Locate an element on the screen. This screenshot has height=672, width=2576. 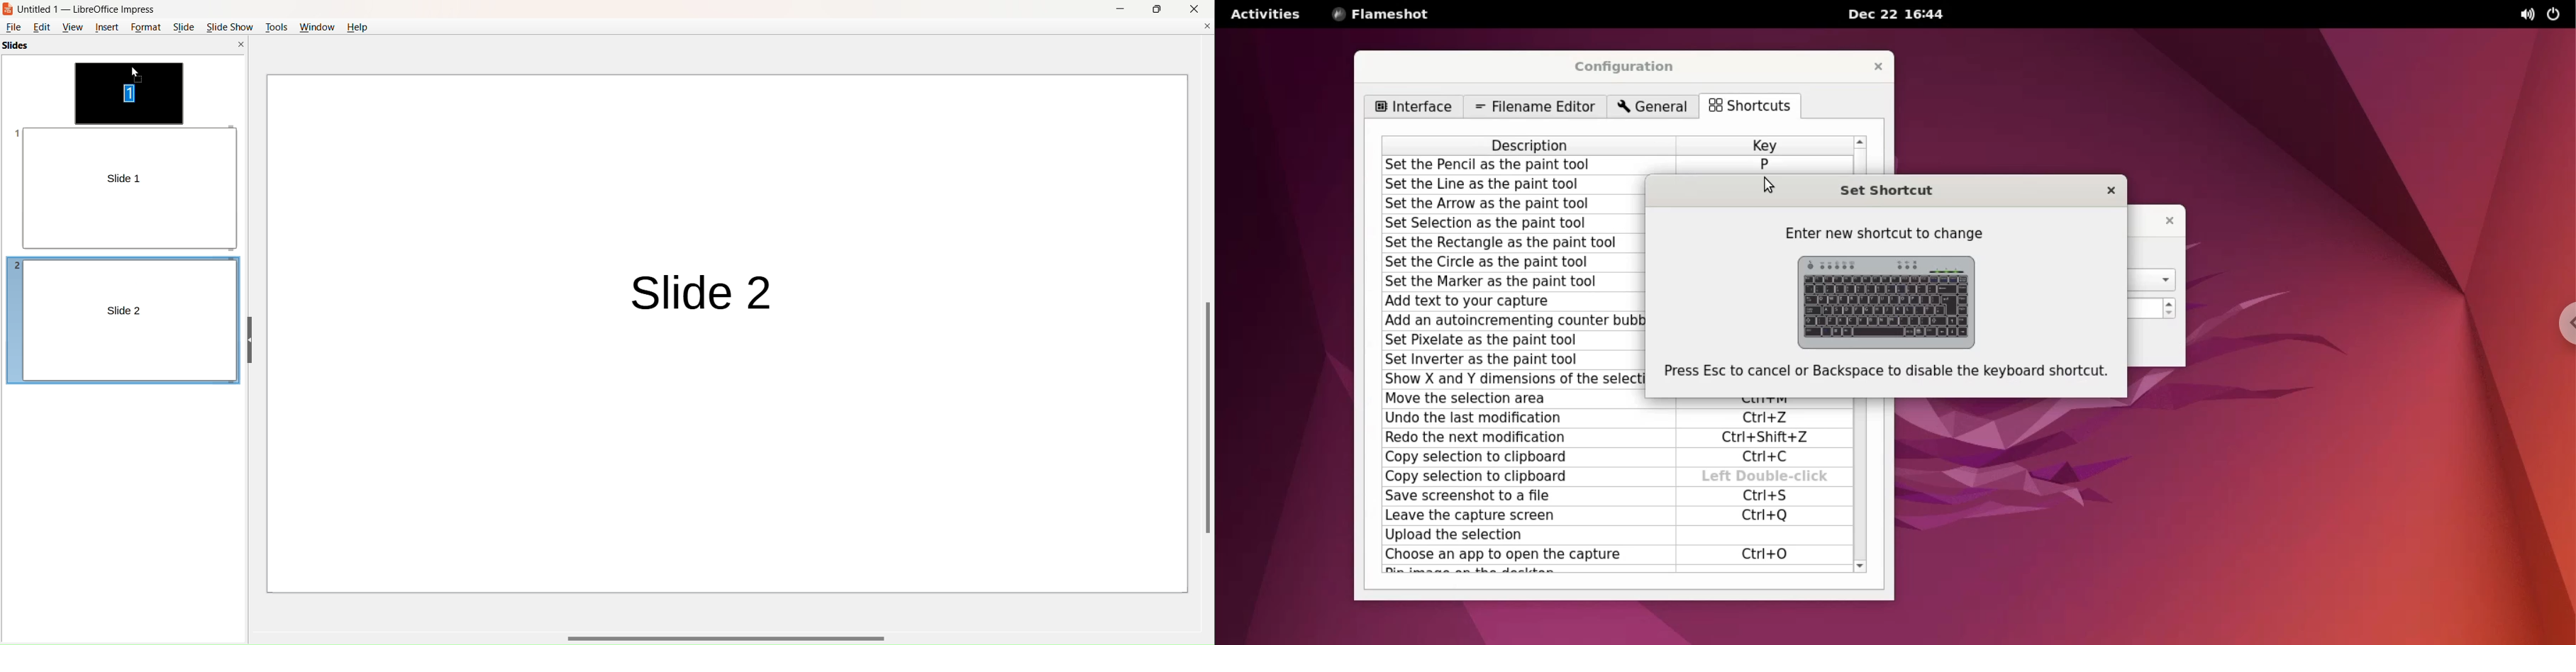
logo is located at coordinates (11, 9).